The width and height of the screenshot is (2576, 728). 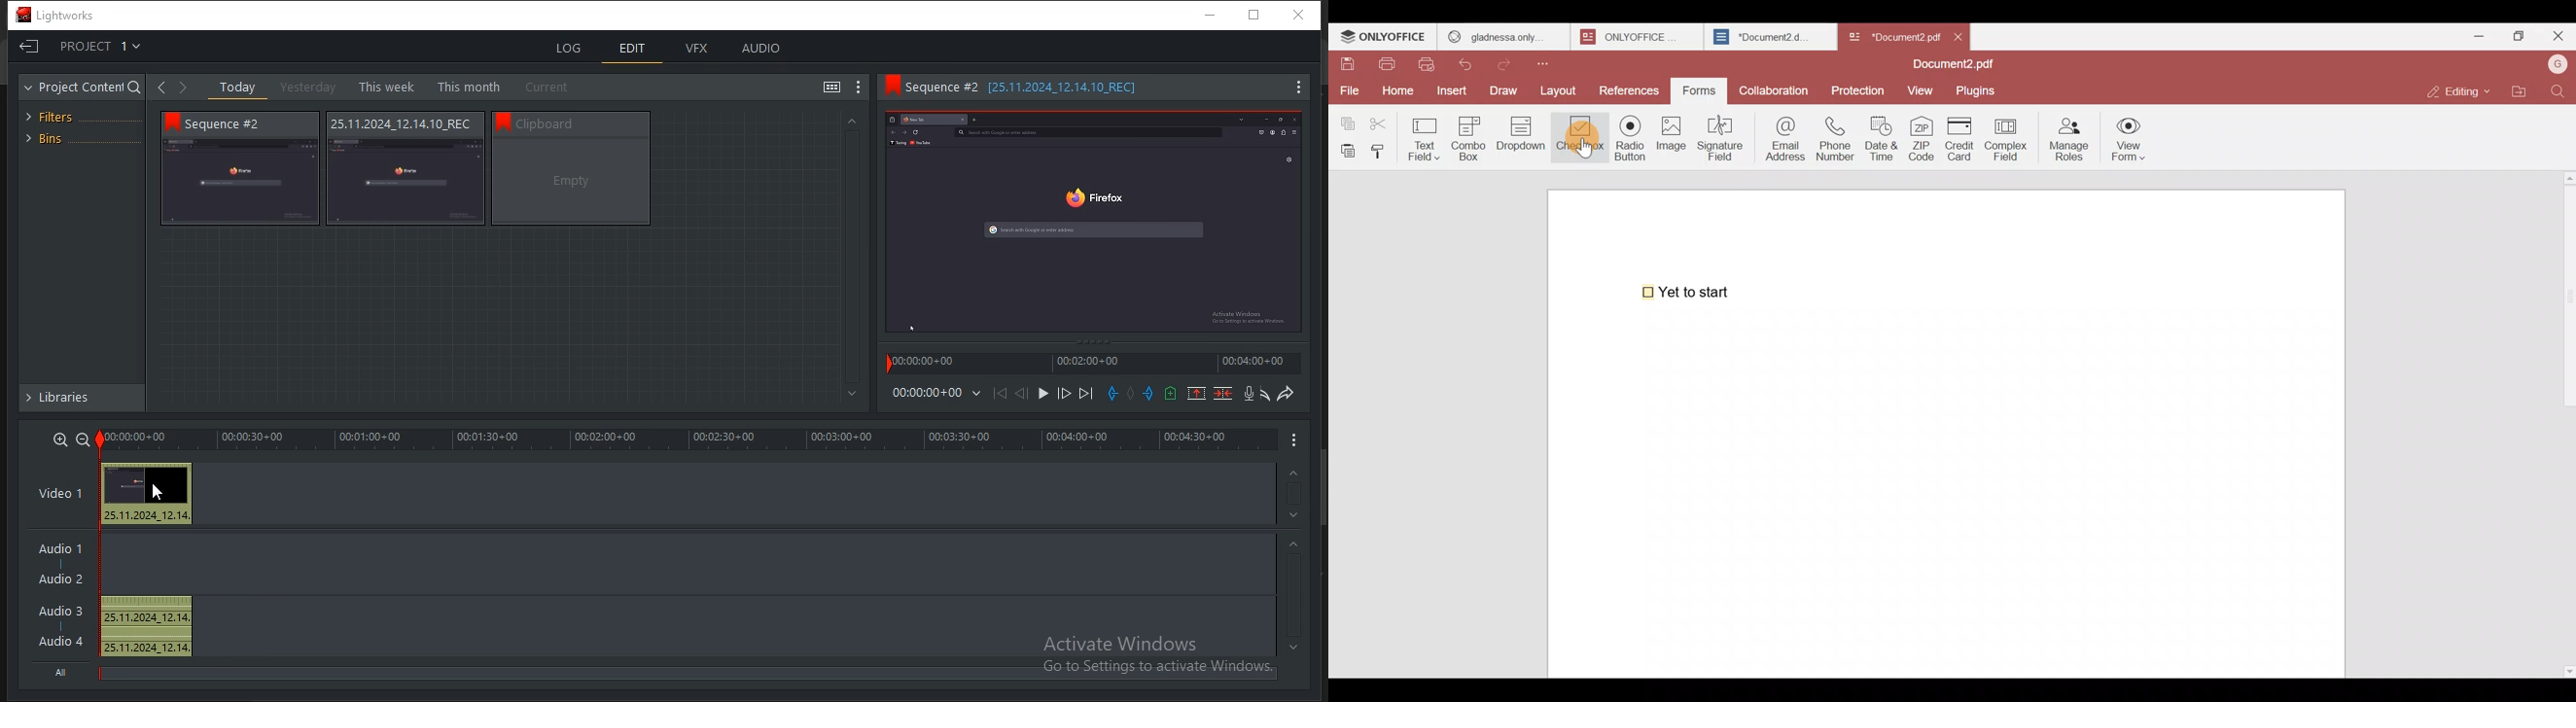 I want to click on this week, so click(x=385, y=86).